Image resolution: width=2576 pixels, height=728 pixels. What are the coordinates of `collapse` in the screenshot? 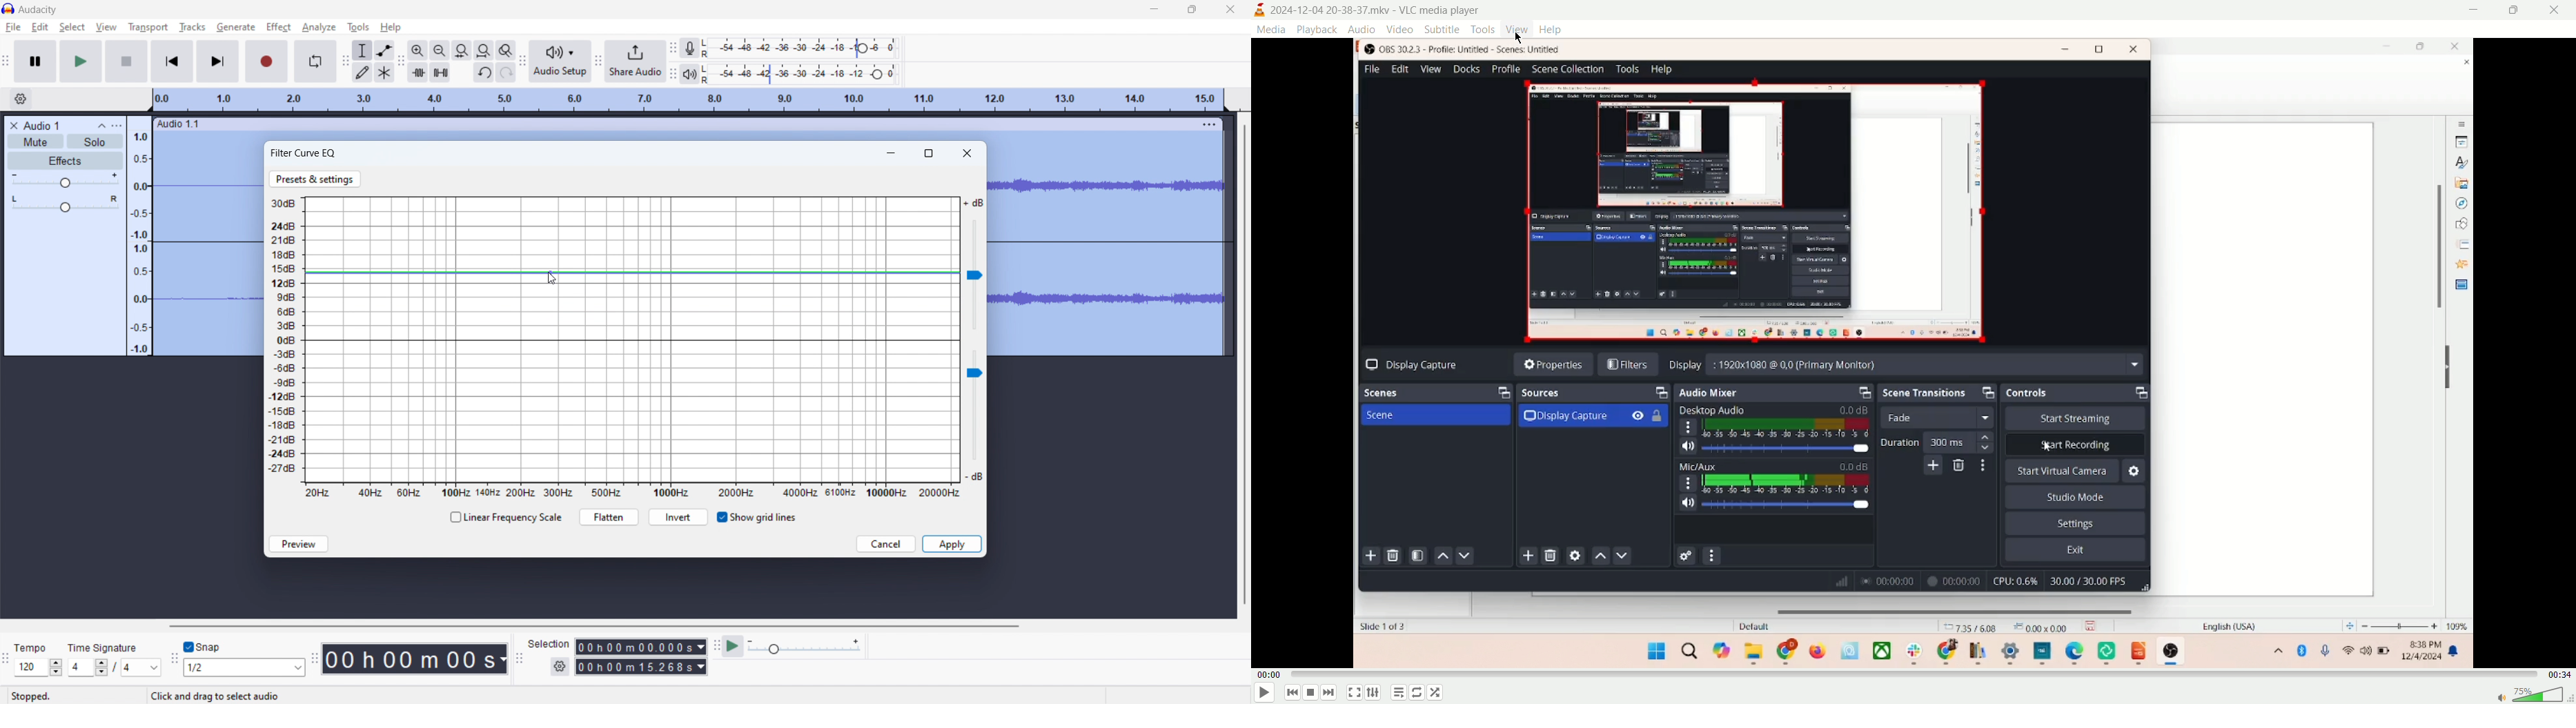 It's located at (102, 126).